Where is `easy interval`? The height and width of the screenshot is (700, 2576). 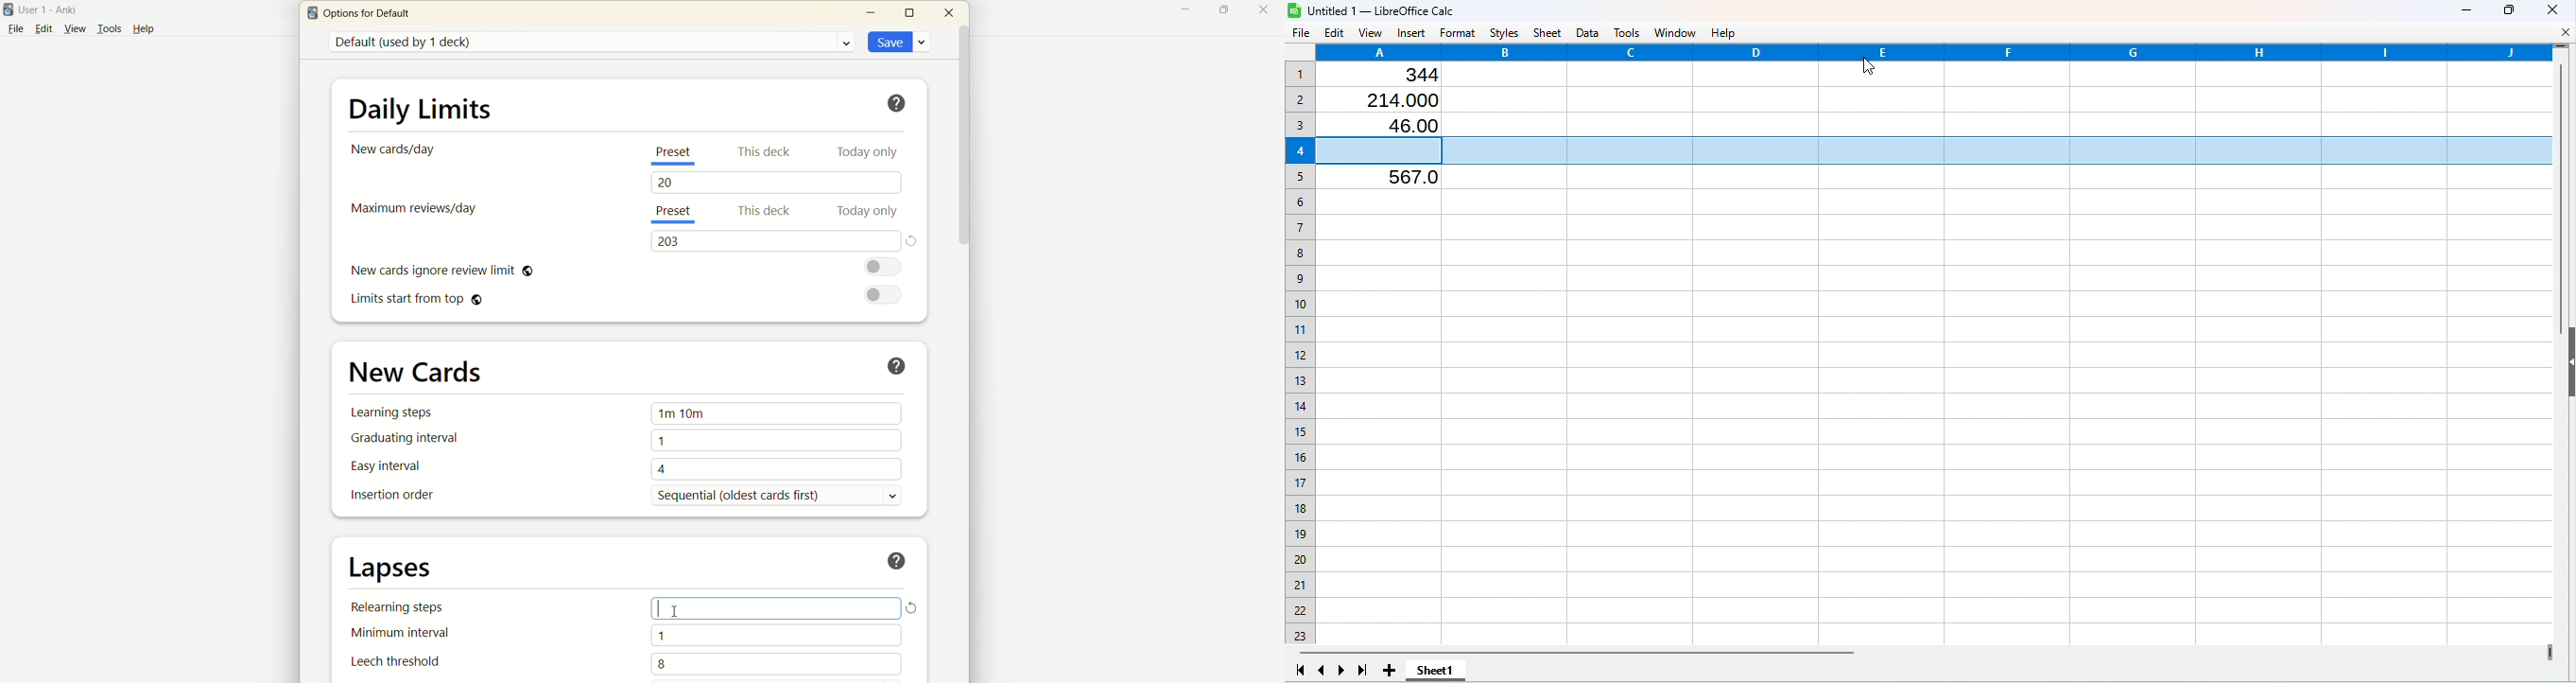
easy interval is located at coordinates (386, 466).